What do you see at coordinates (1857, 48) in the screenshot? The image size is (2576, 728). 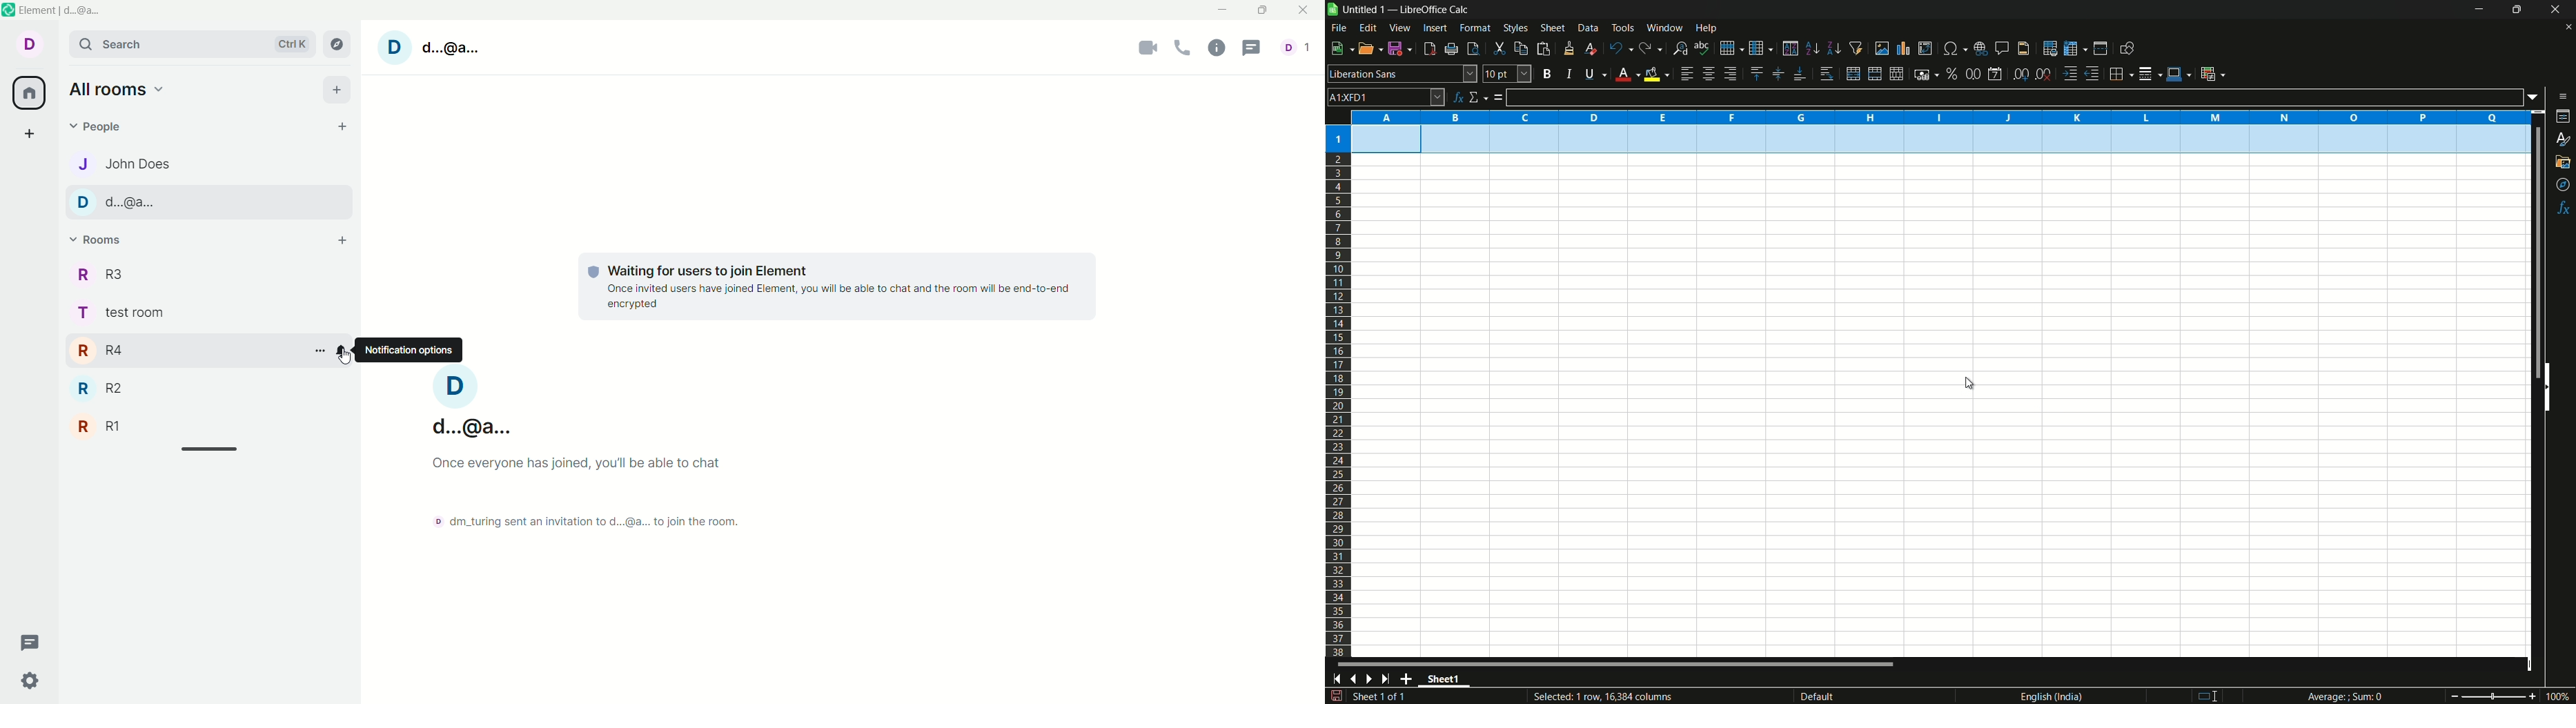 I see `auto filter` at bounding box center [1857, 48].